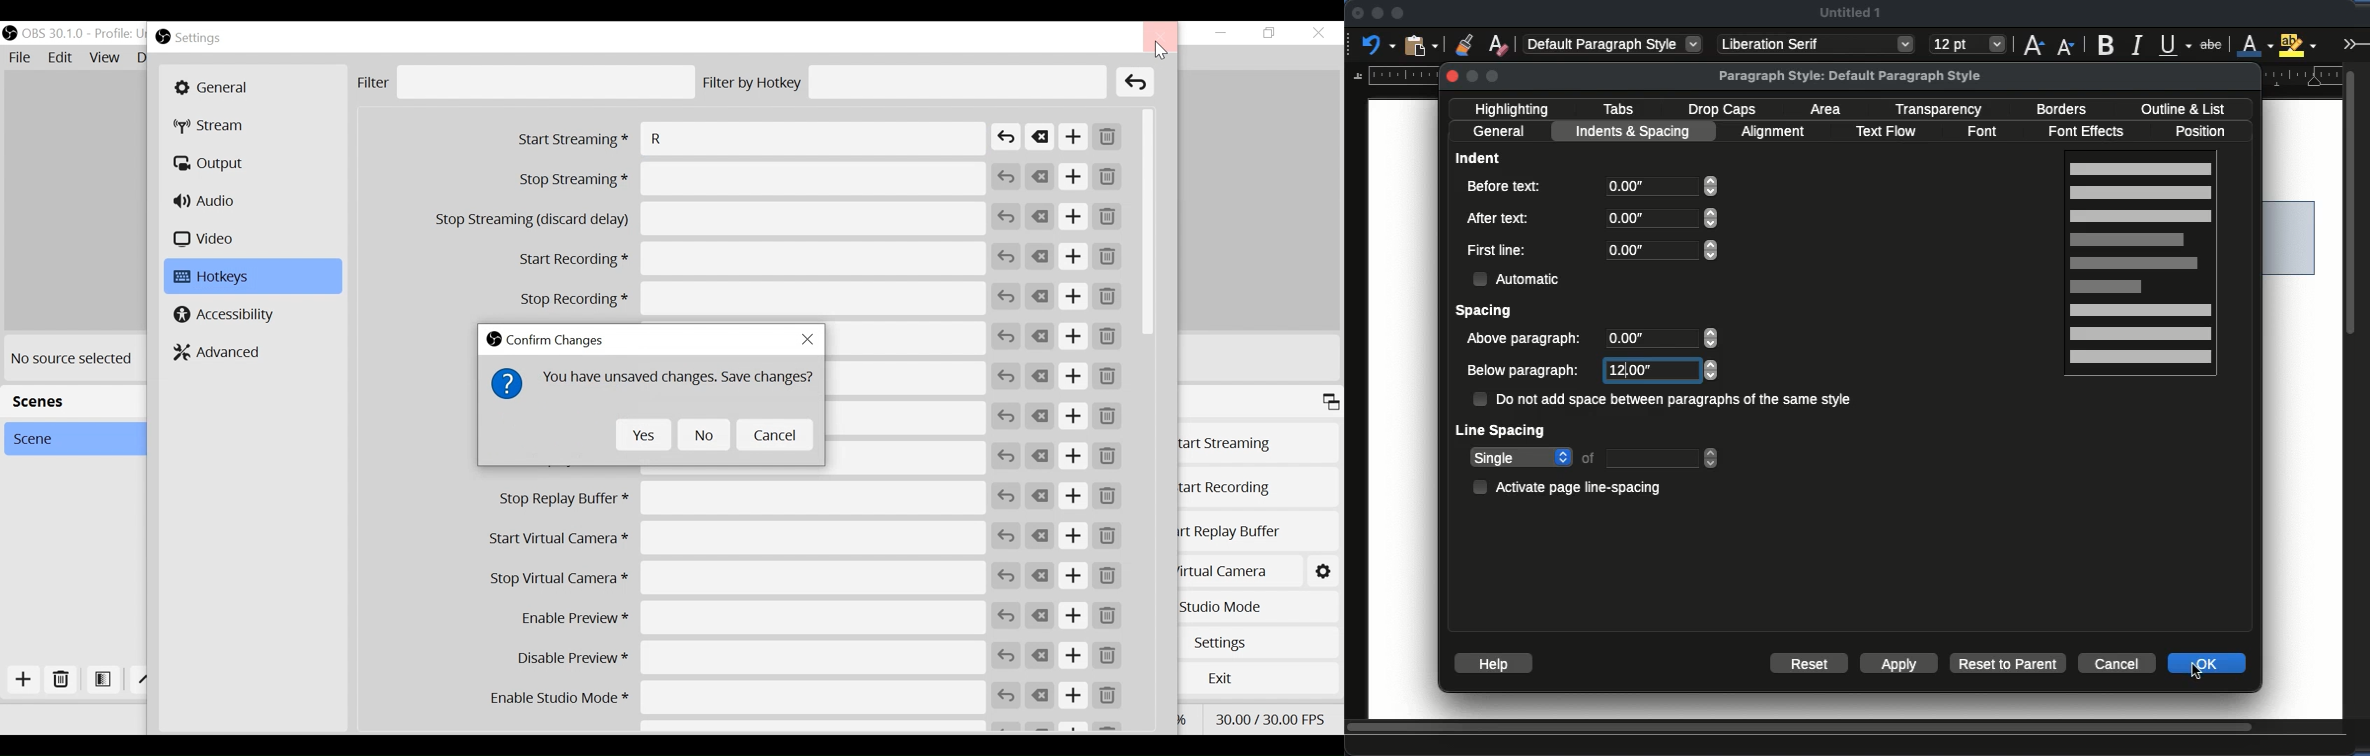 This screenshot has height=756, width=2380. Describe the element at coordinates (1039, 414) in the screenshot. I see `Clear` at that location.